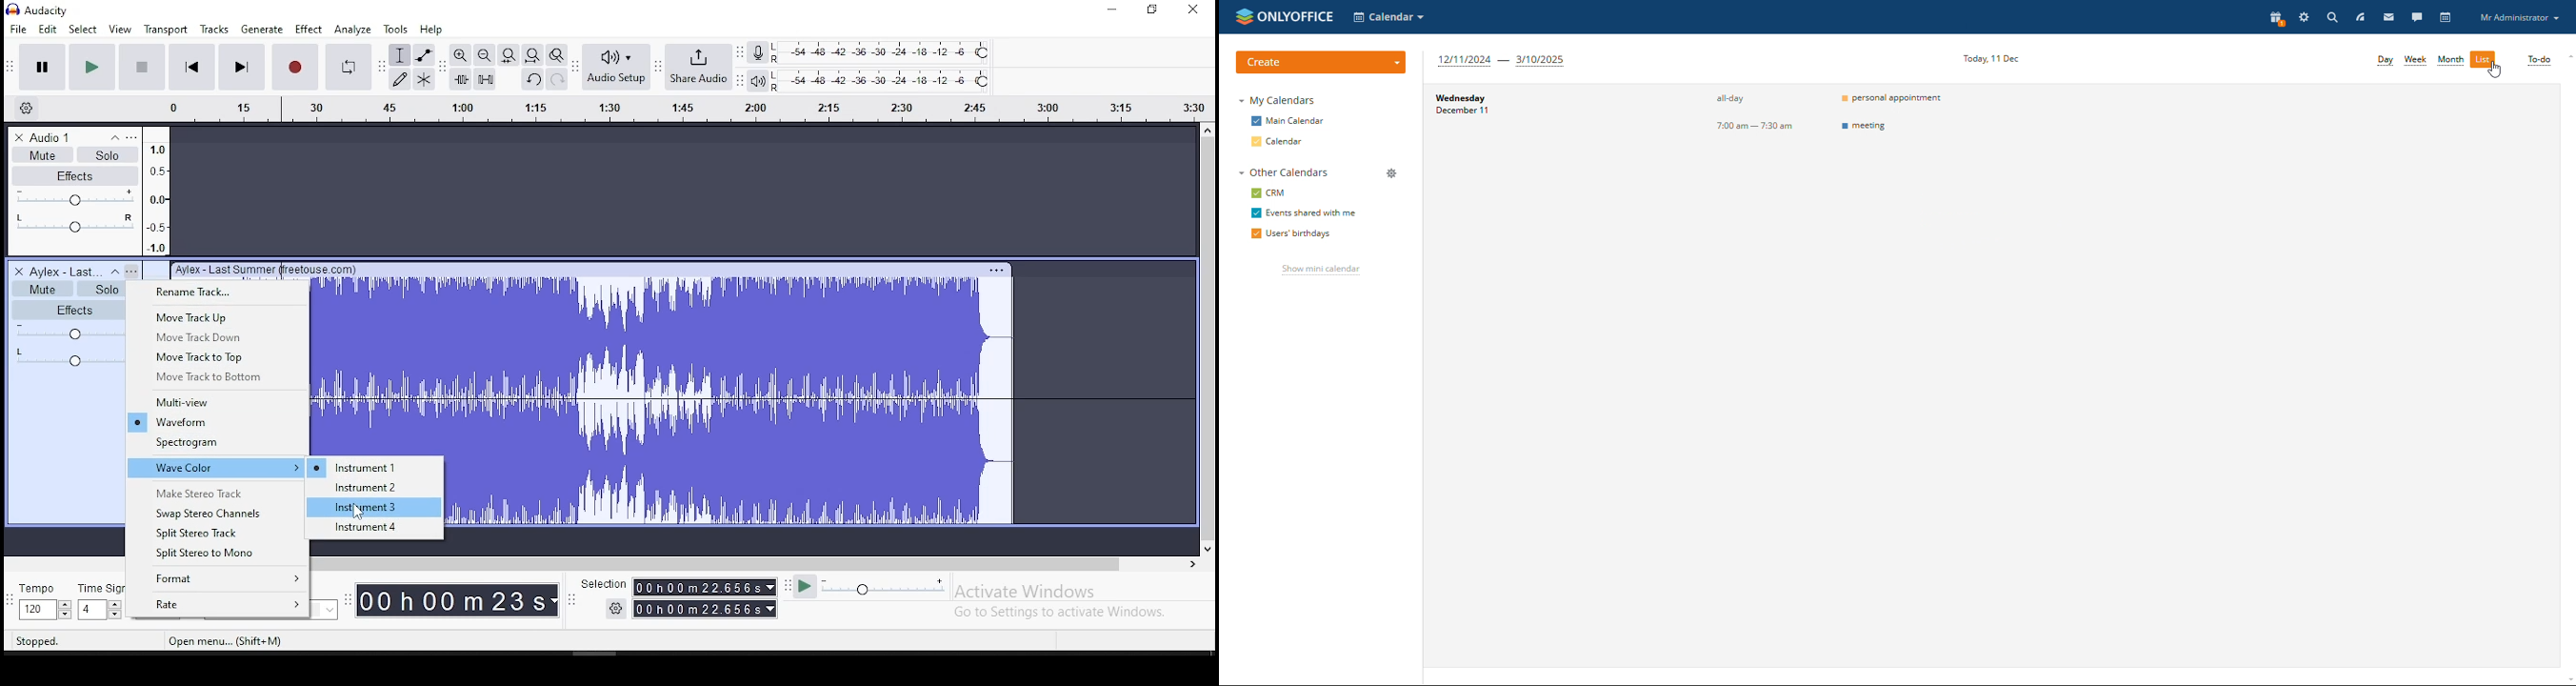 The height and width of the screenshot is (700, 2576). I want to click on audio setup, so click(615, 66).